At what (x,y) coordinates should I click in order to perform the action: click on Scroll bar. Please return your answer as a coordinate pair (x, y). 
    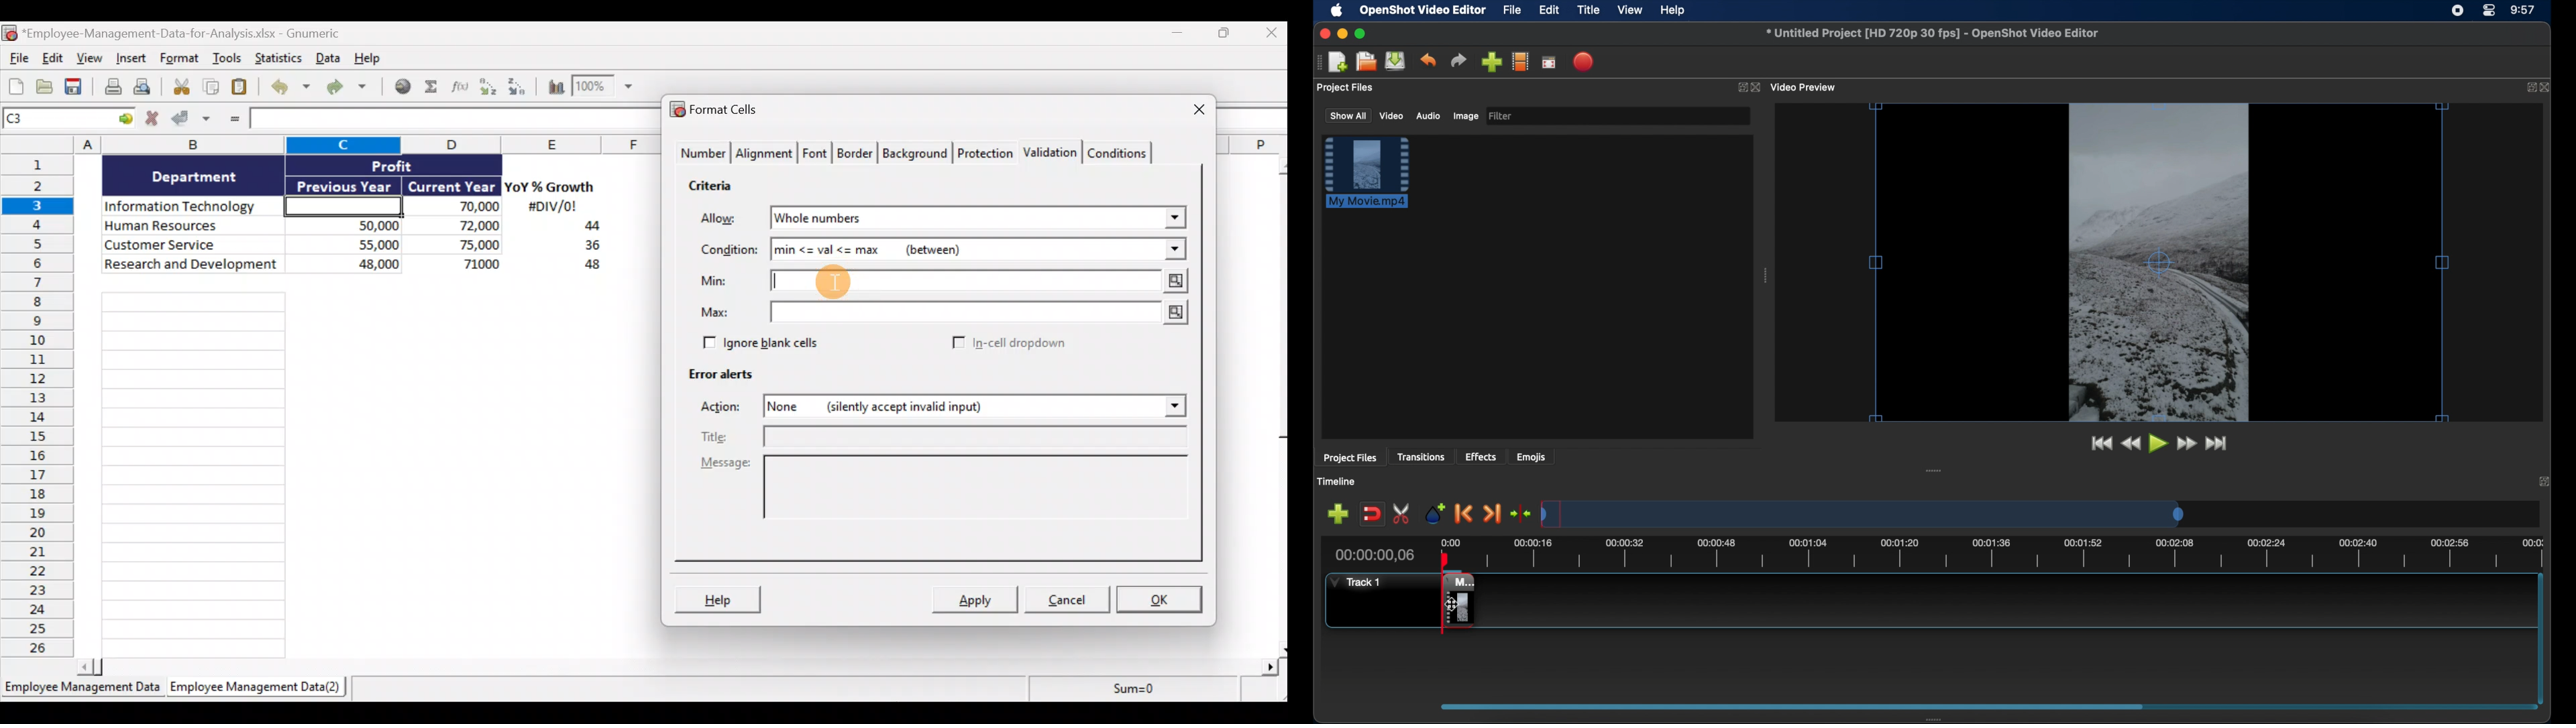
    Looking at the image, I should click on (682, 664).